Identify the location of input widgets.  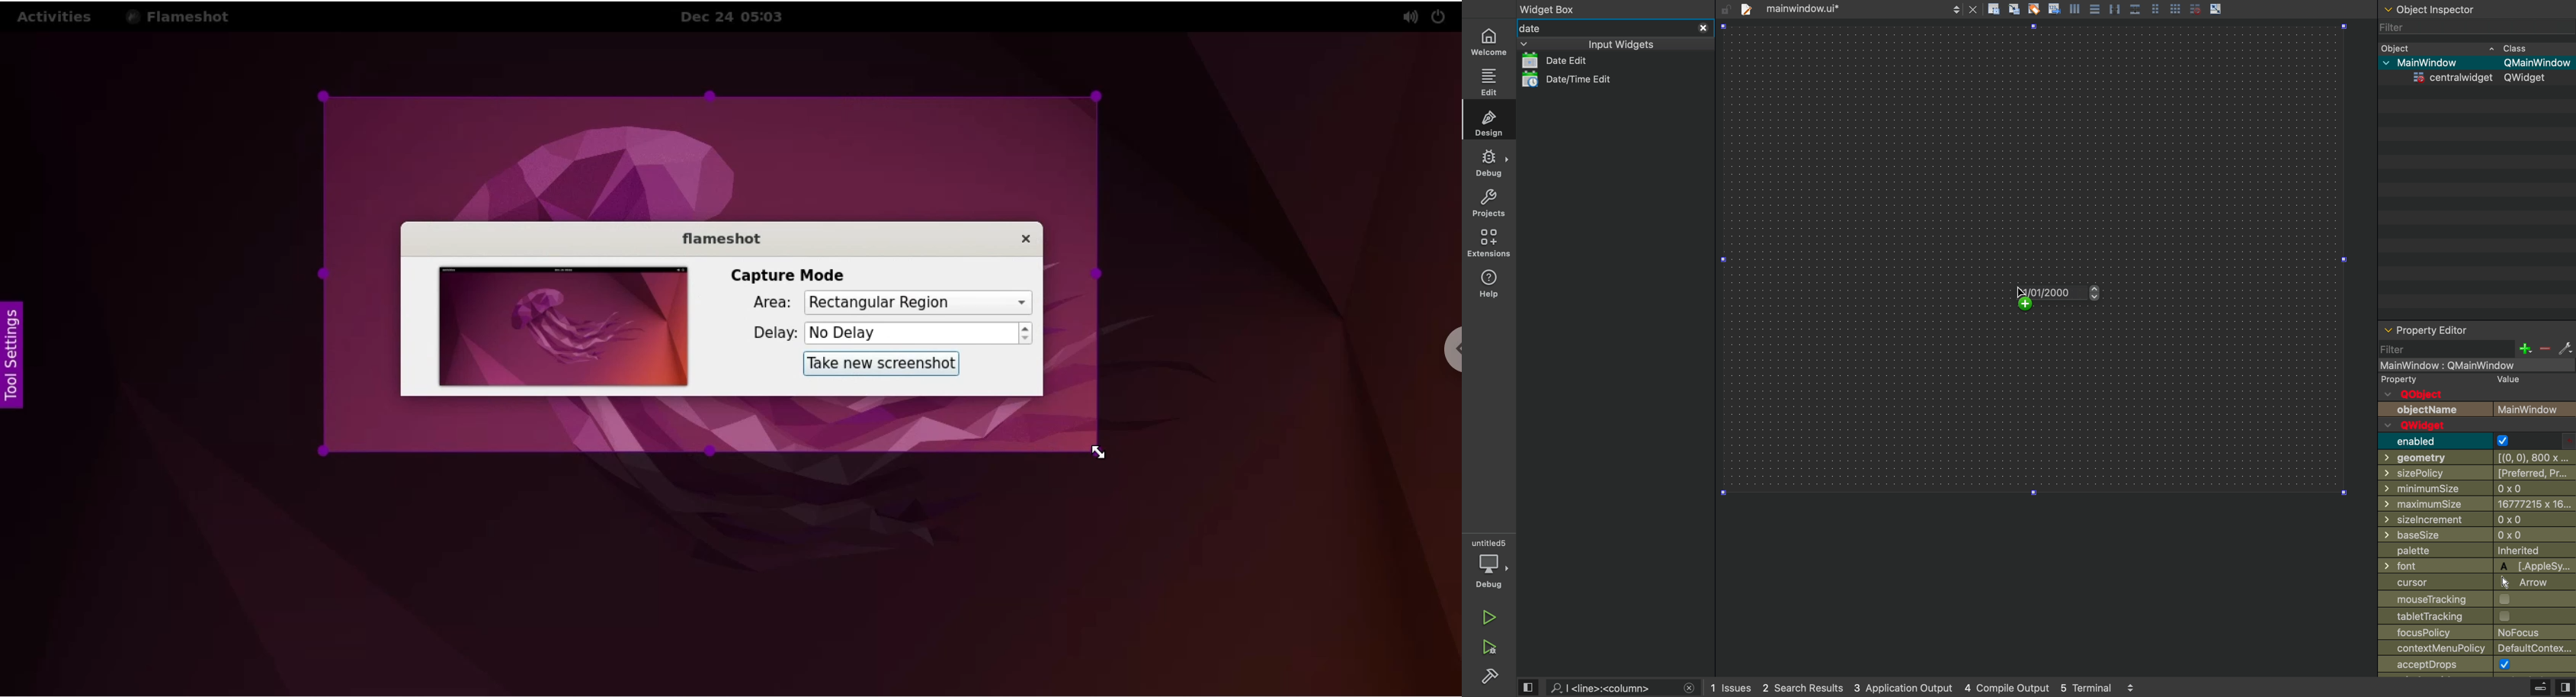
(1595, 44).